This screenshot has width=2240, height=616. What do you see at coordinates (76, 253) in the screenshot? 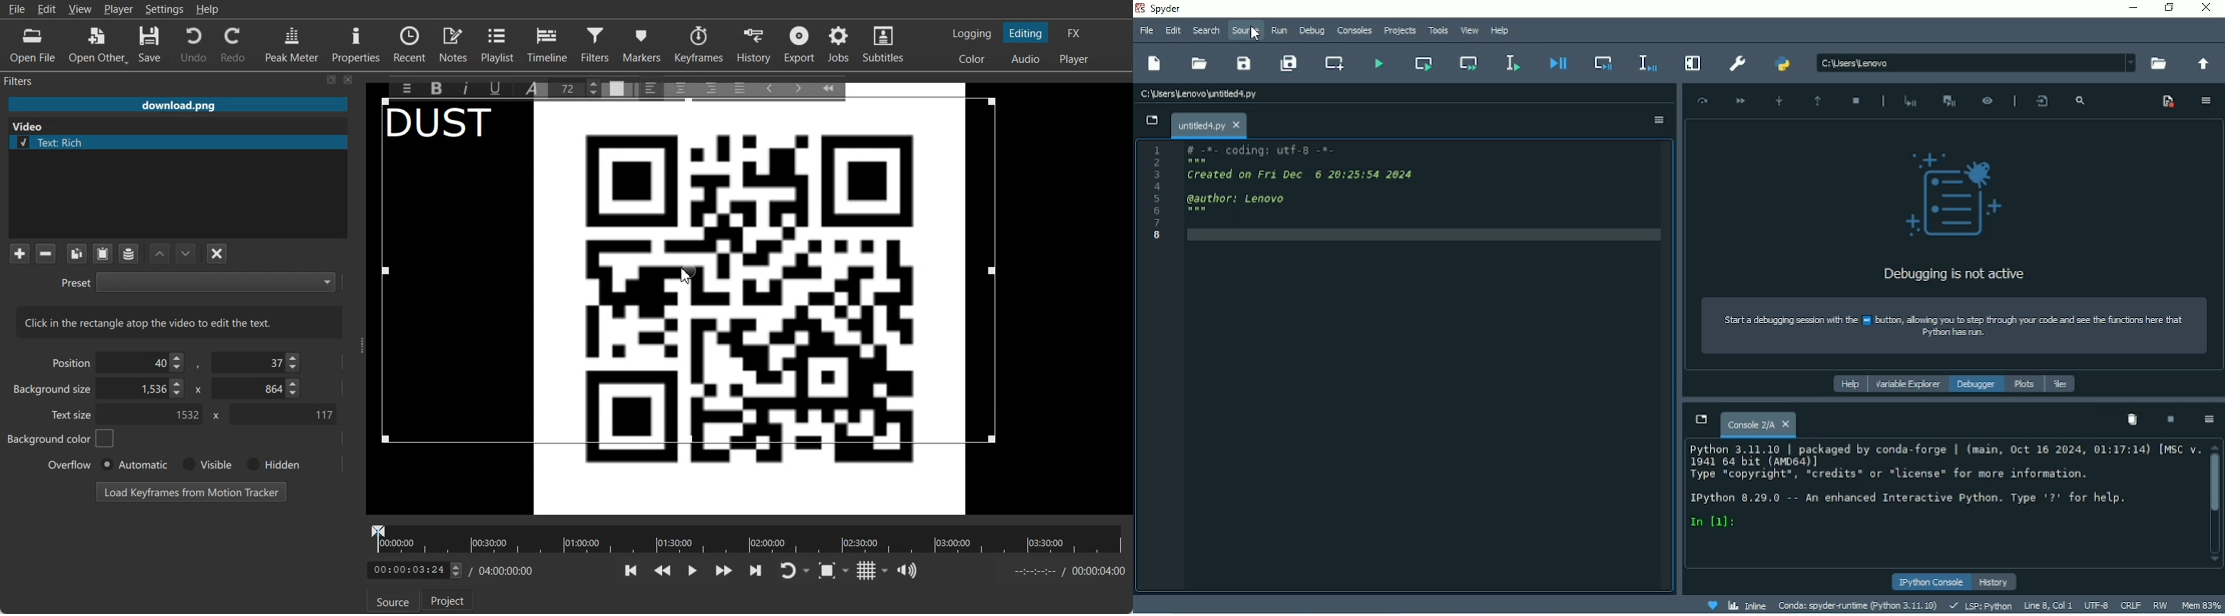
I see `Copy checked filters` at bounding box center [76, 253].